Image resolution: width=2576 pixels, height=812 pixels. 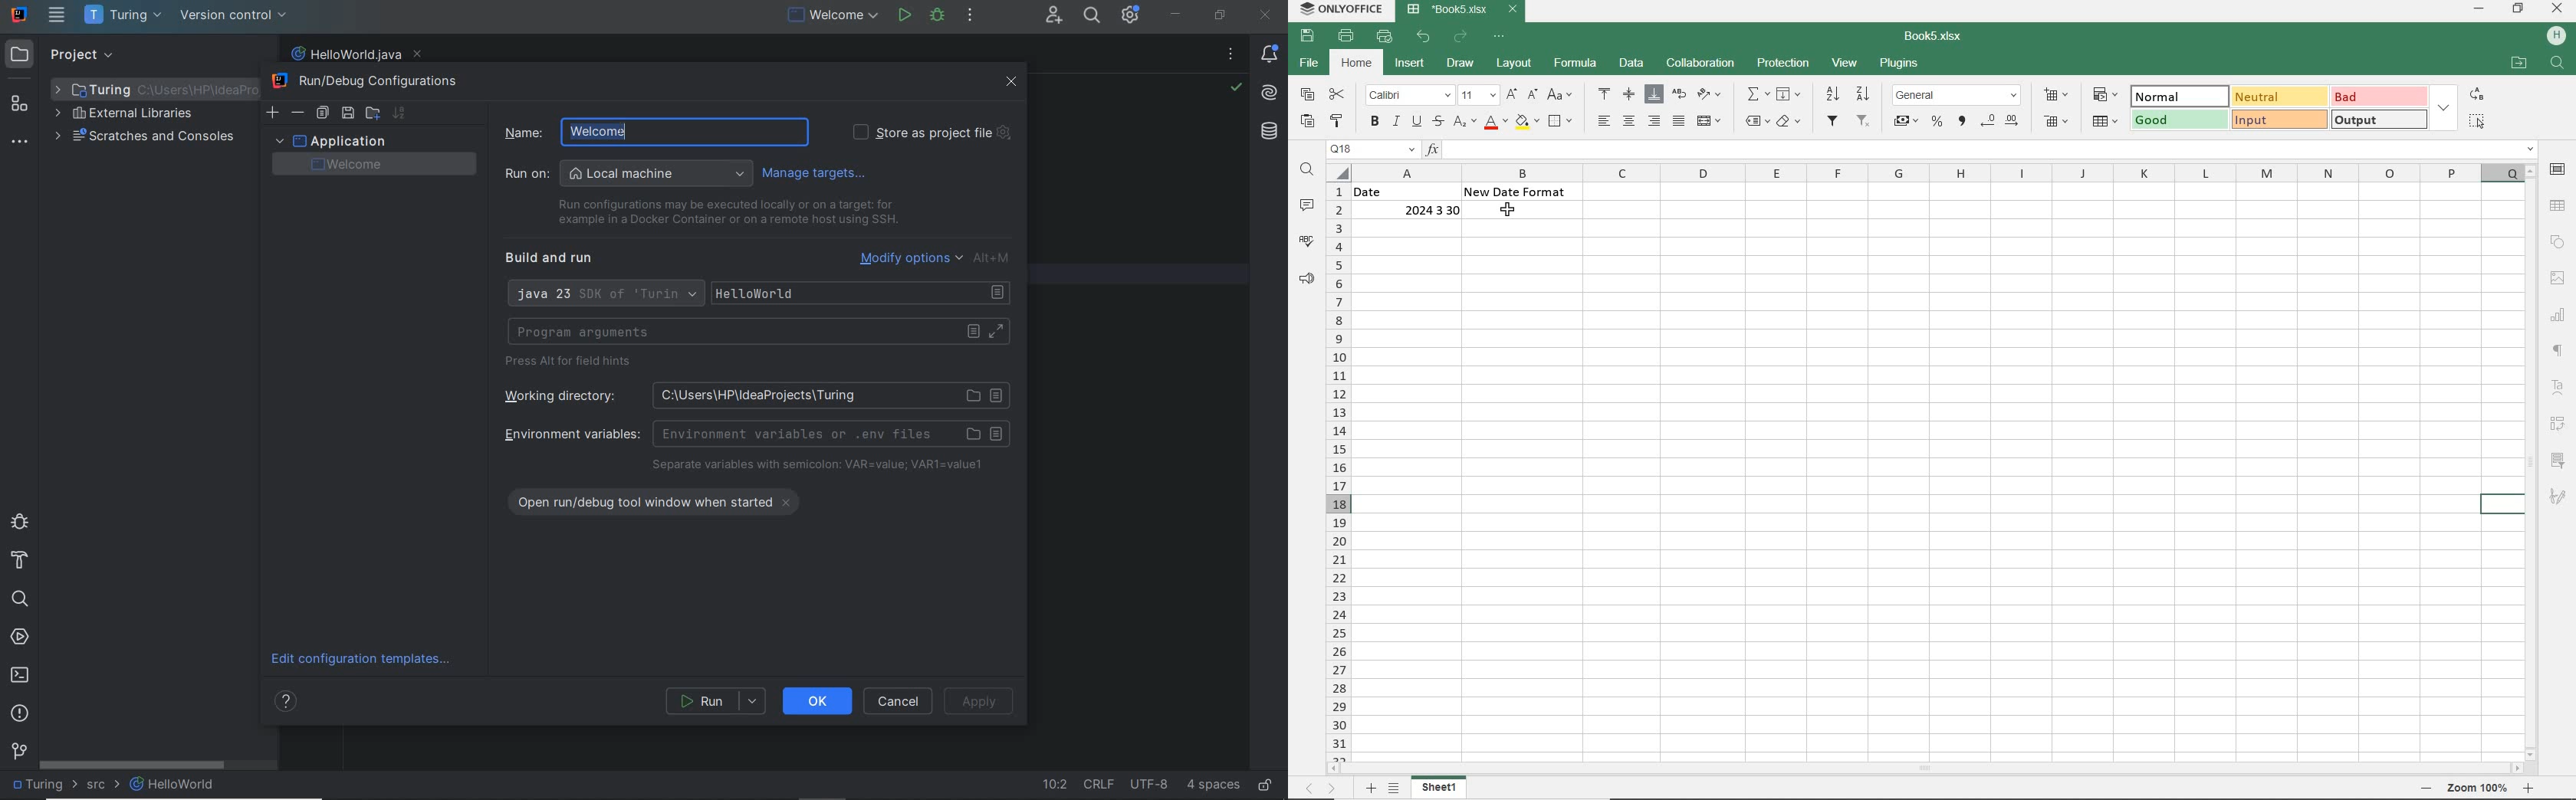 What do you see at coordinates (1495, 124) in the screenshot?
I see `FONT COLOR` at bounding box center [1495, 124].